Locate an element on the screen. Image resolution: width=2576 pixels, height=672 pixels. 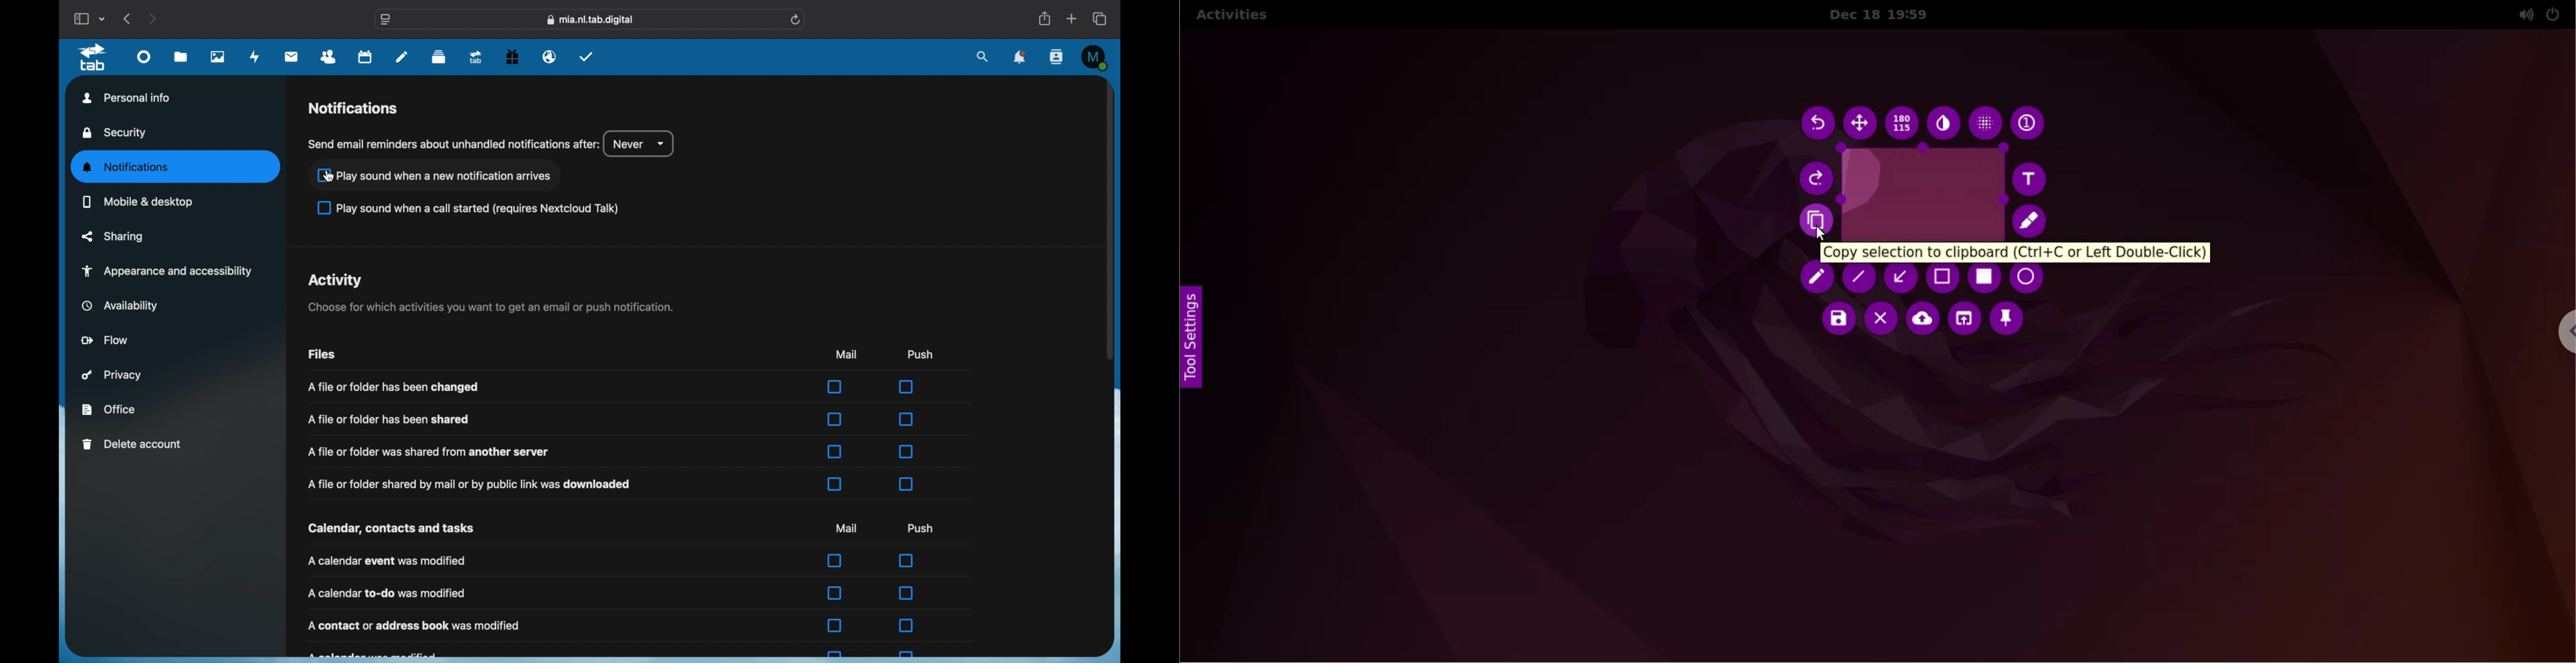
checkbox is located at coordinates (835, 419).